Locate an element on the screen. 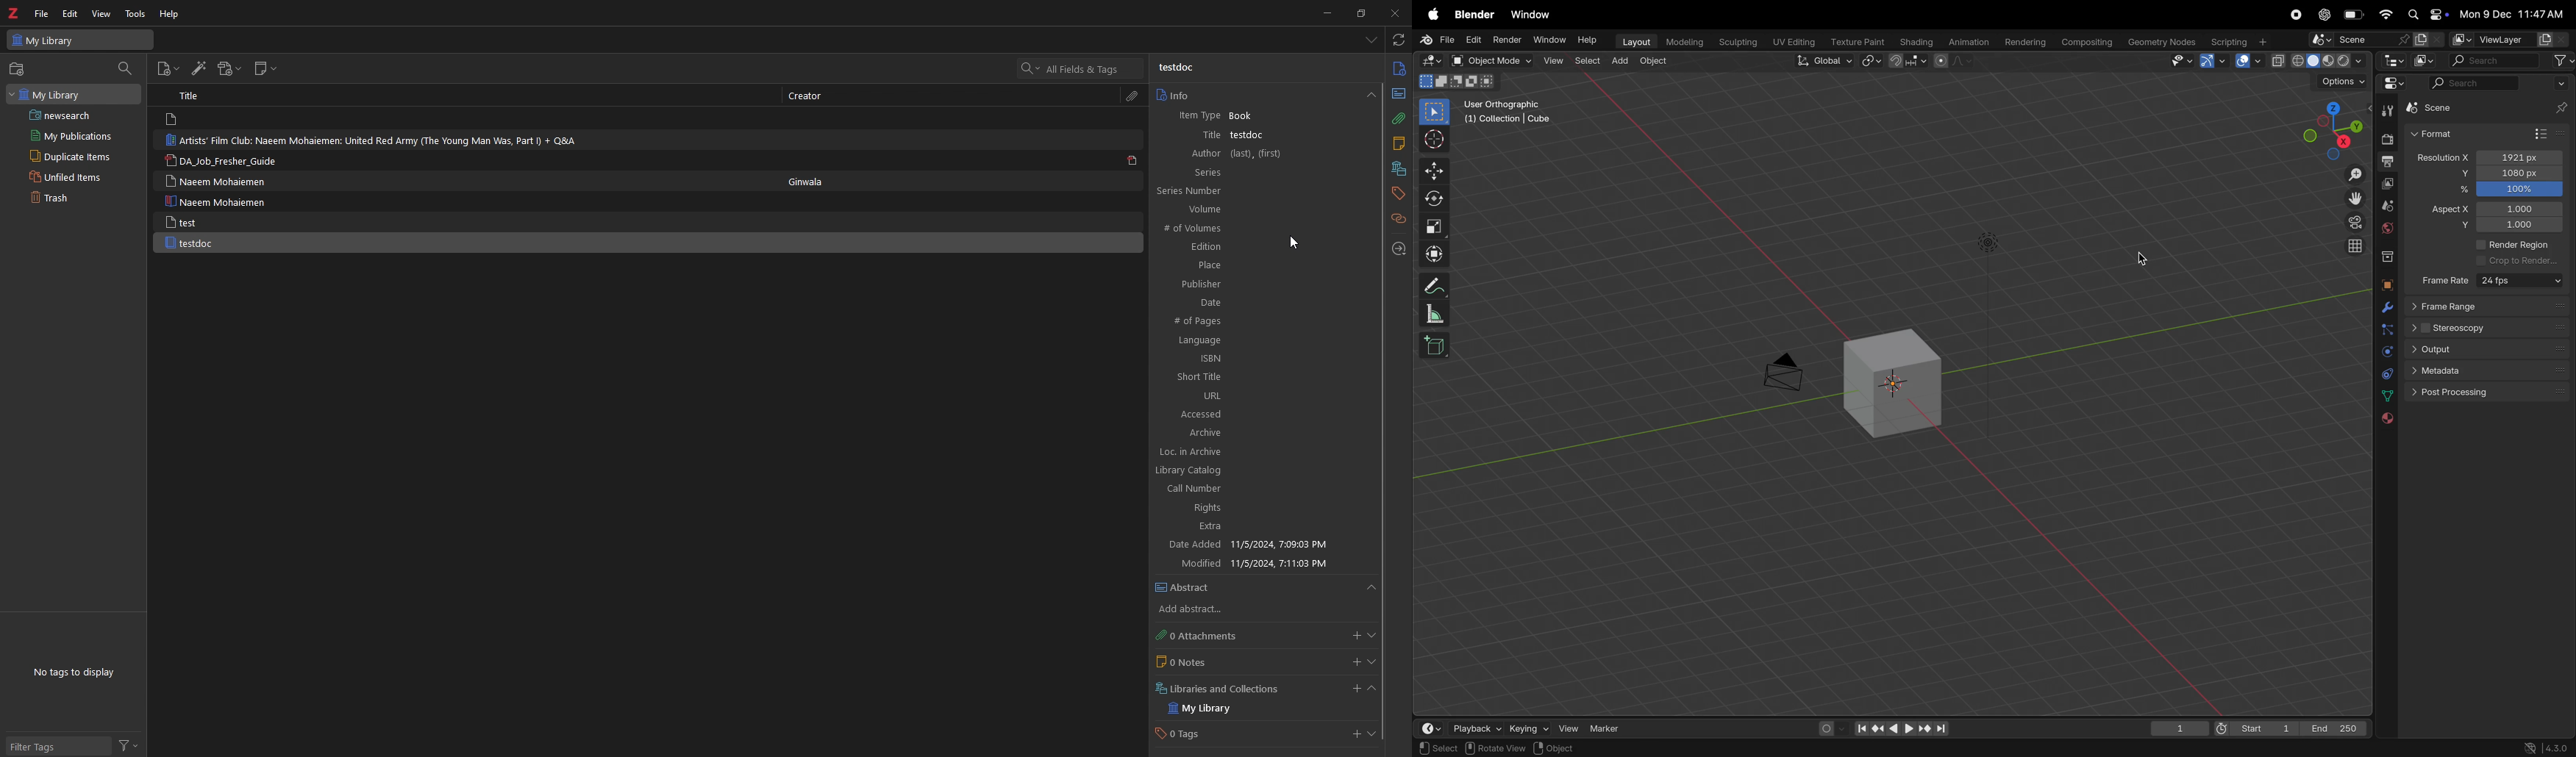  add attachment is located at coordinates (231, 68).